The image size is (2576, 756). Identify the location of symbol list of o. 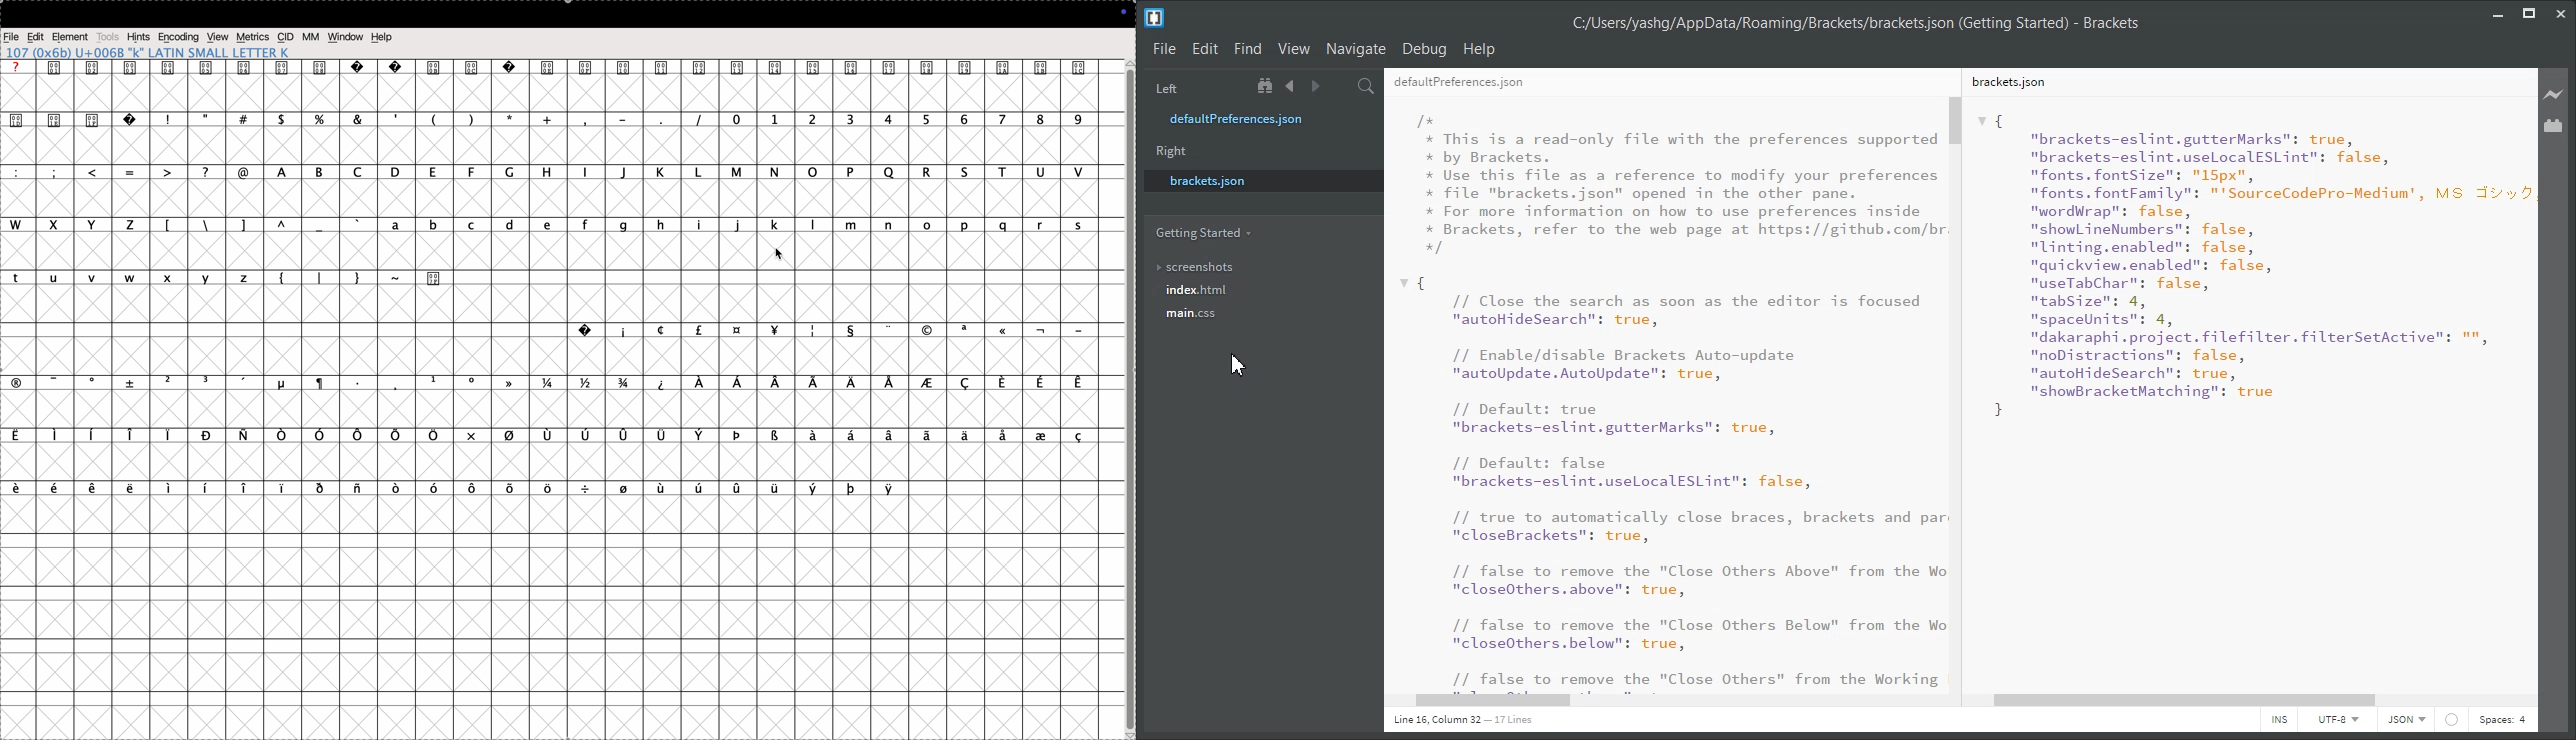
(224, 437).